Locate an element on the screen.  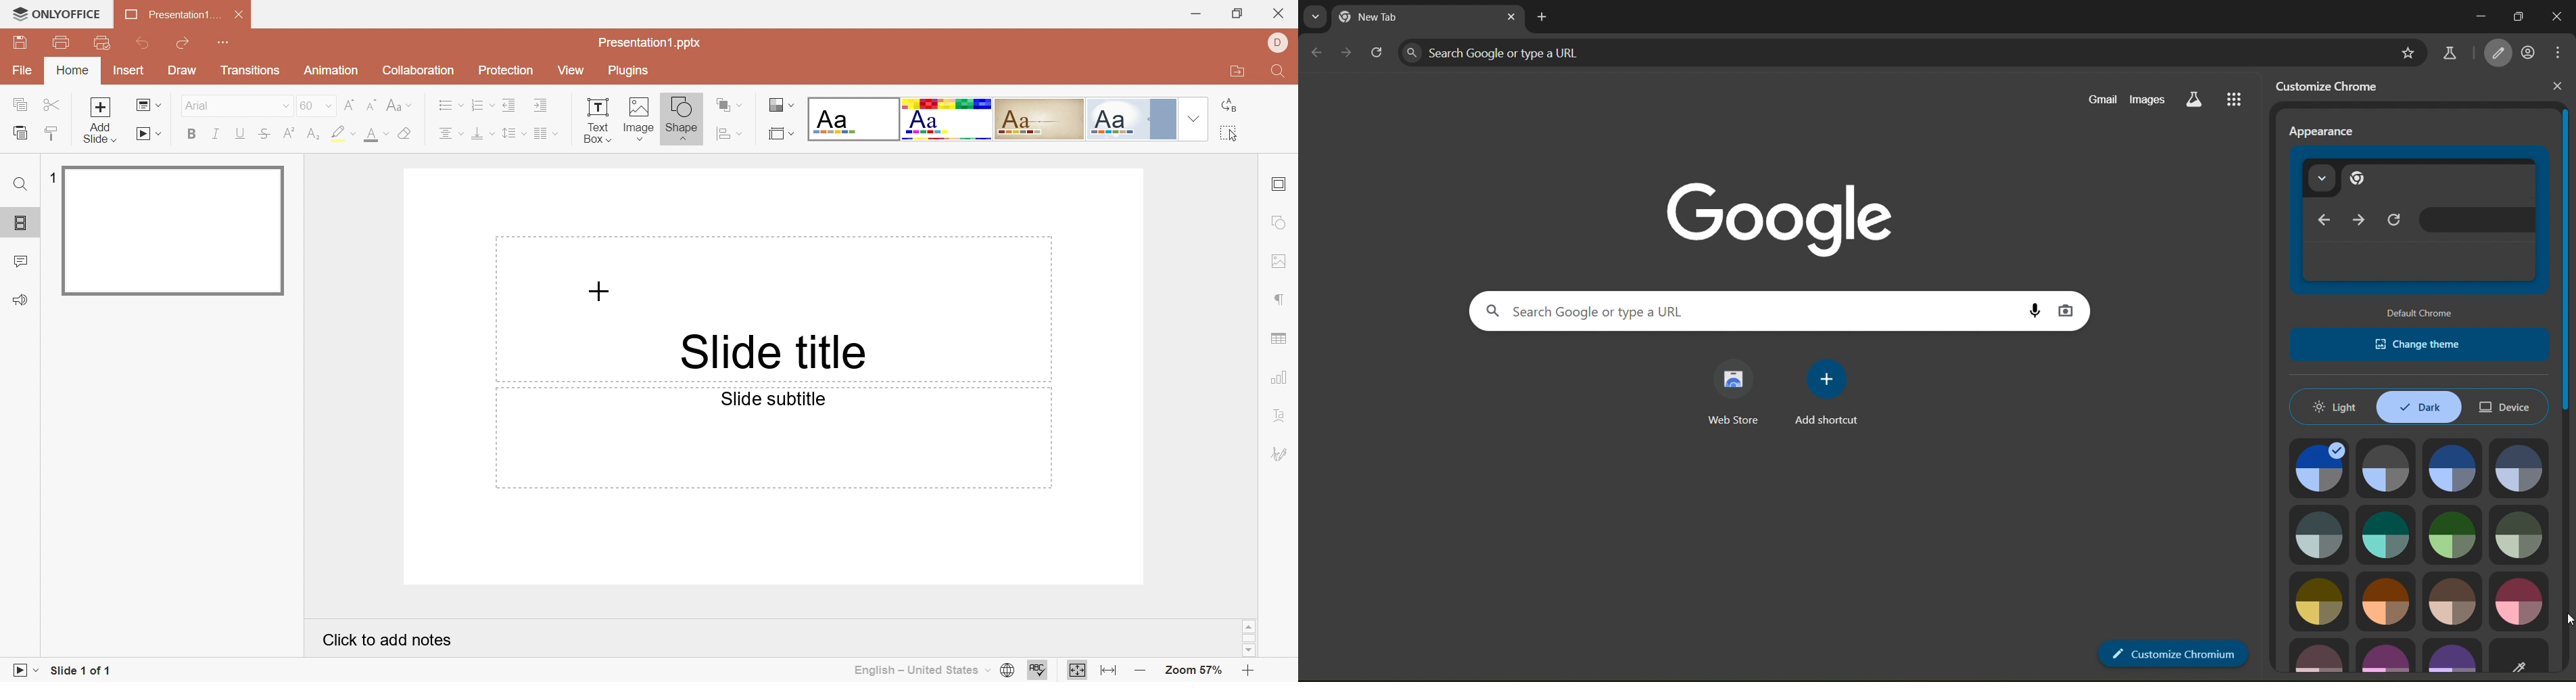
Quick print is located at coordinates (104, 43).